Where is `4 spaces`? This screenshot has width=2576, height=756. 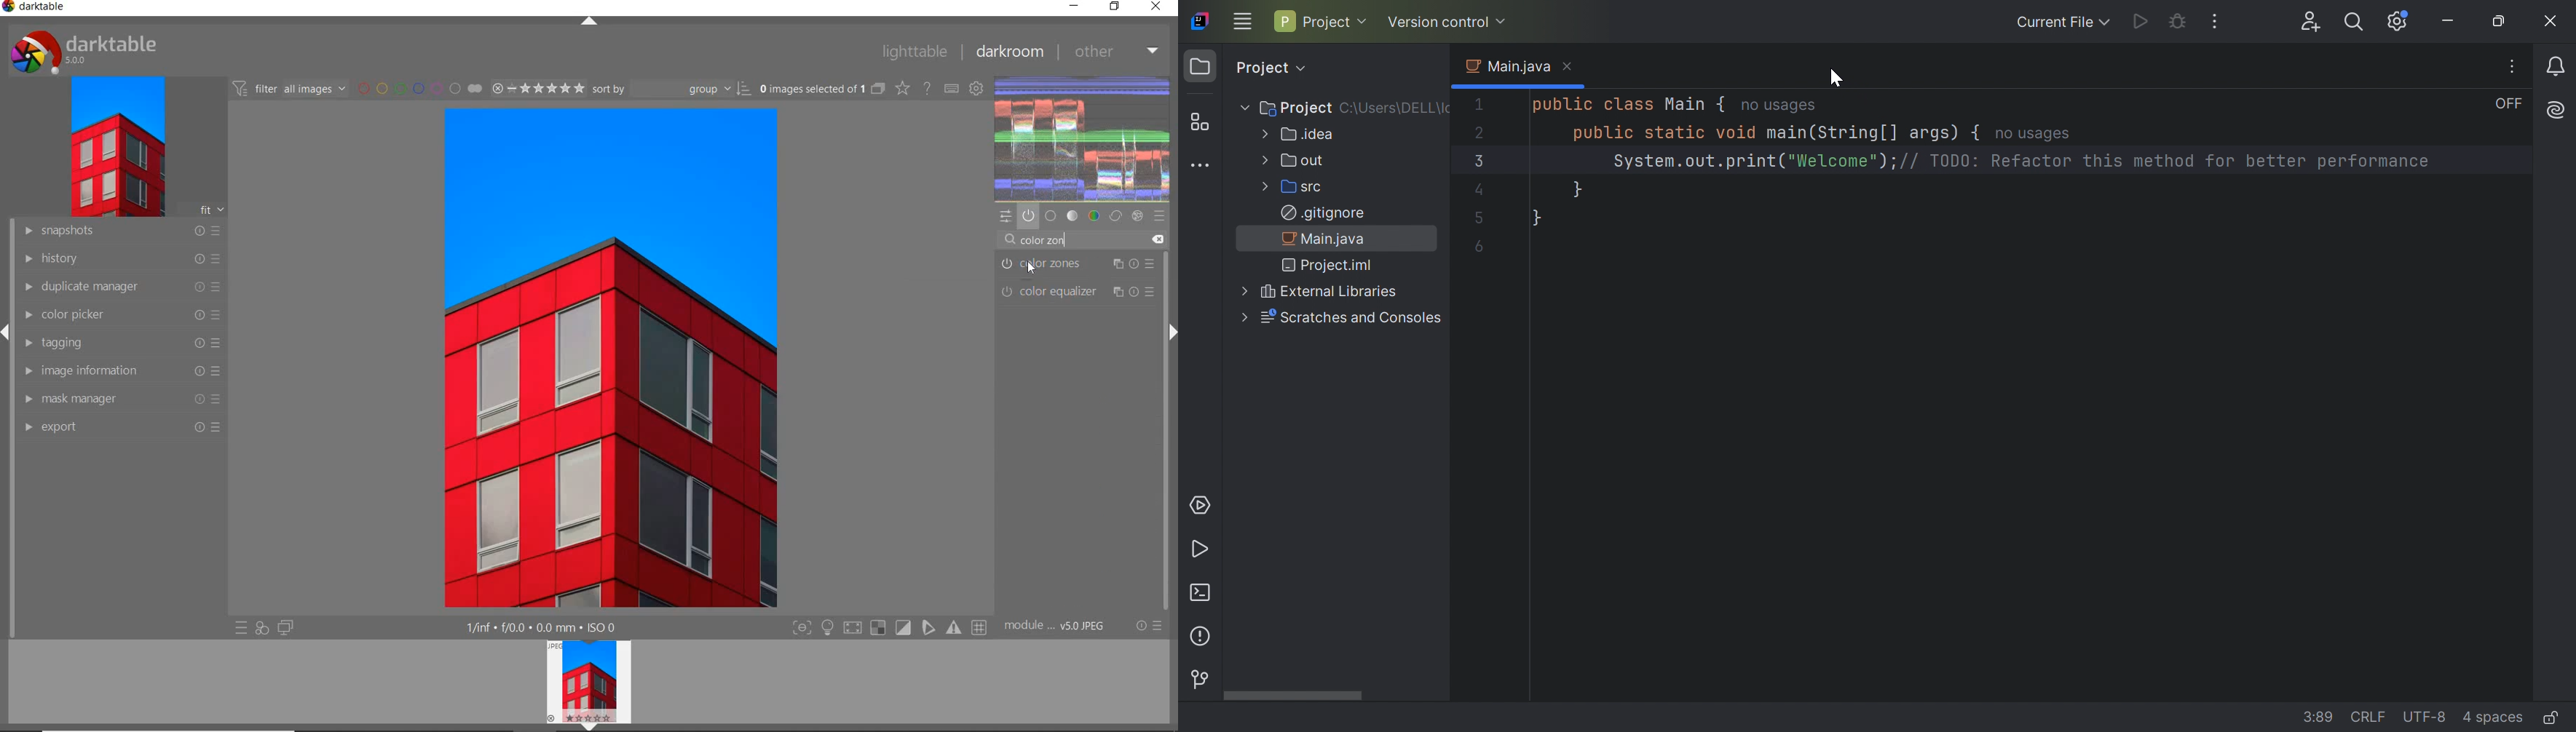 4 spaces is located at coordinates (2492, 720).